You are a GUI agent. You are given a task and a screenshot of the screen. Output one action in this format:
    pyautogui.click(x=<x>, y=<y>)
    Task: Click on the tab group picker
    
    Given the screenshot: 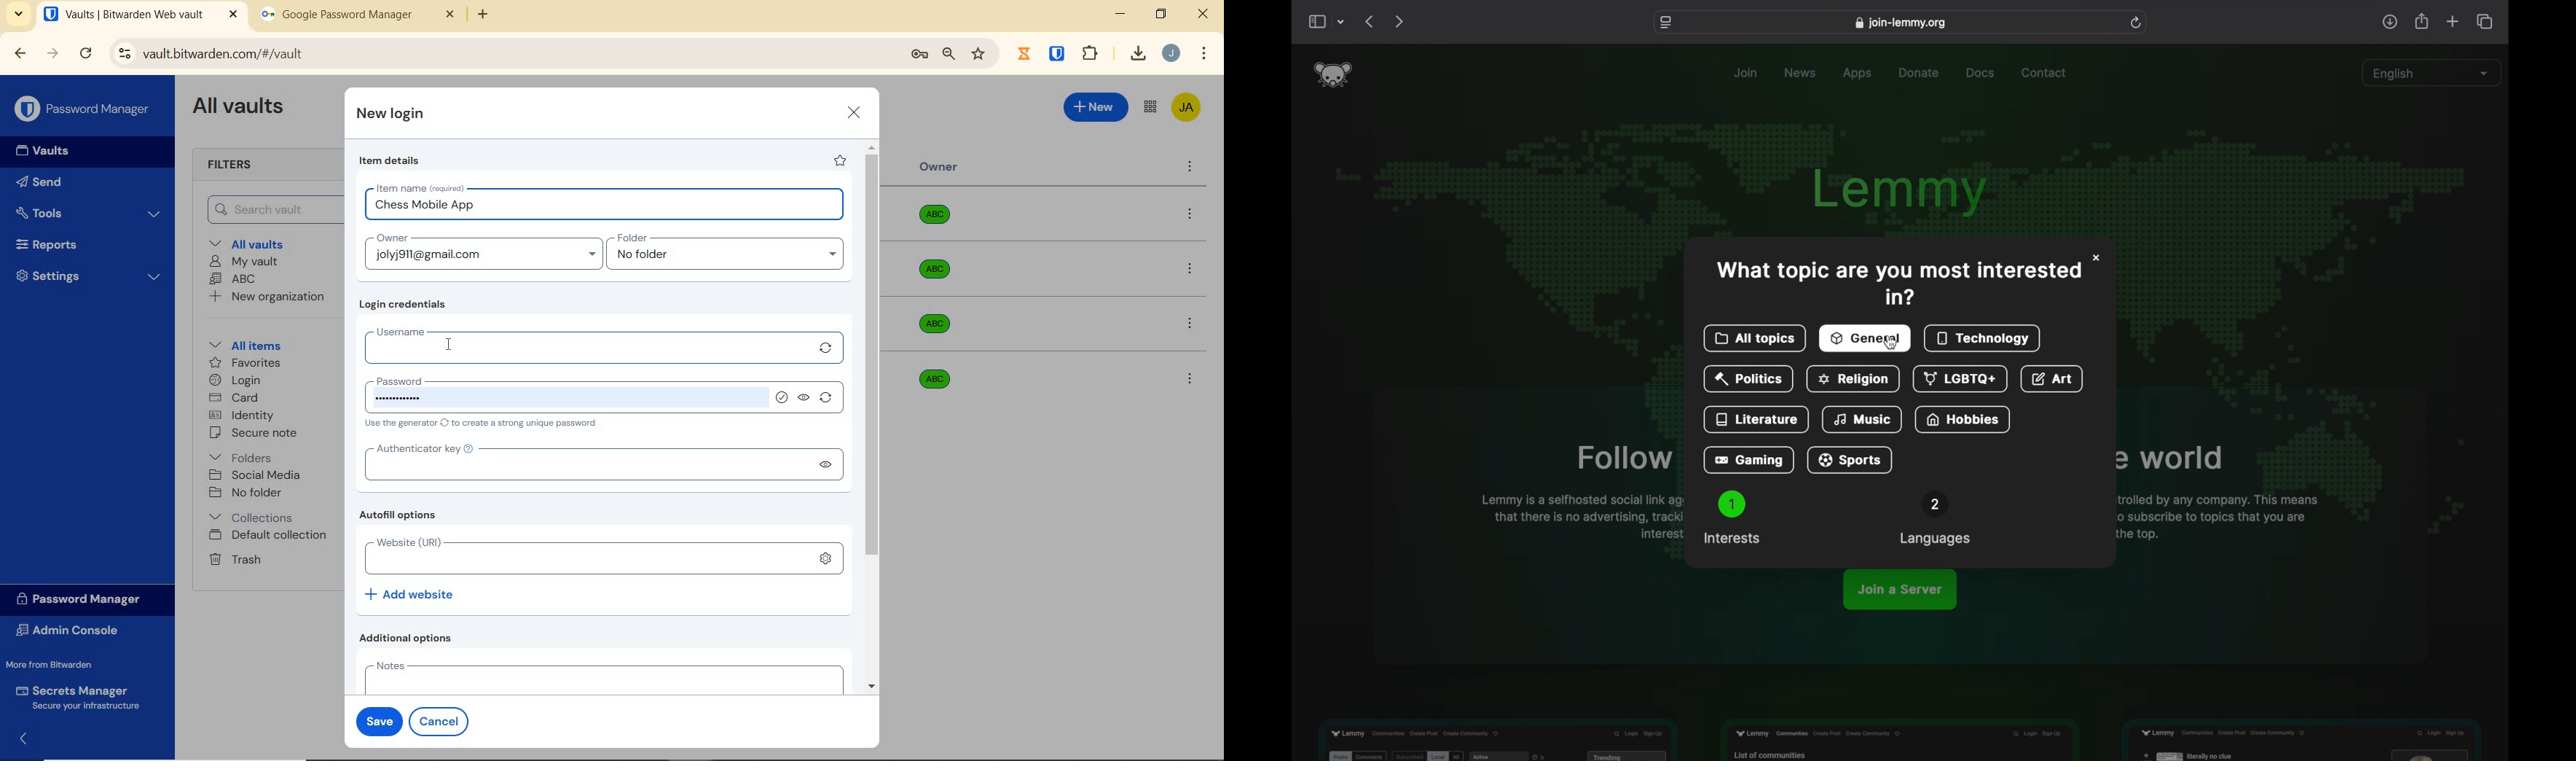 What is the action you would take?
    pyautogui.click(x=1341, y=23)
    